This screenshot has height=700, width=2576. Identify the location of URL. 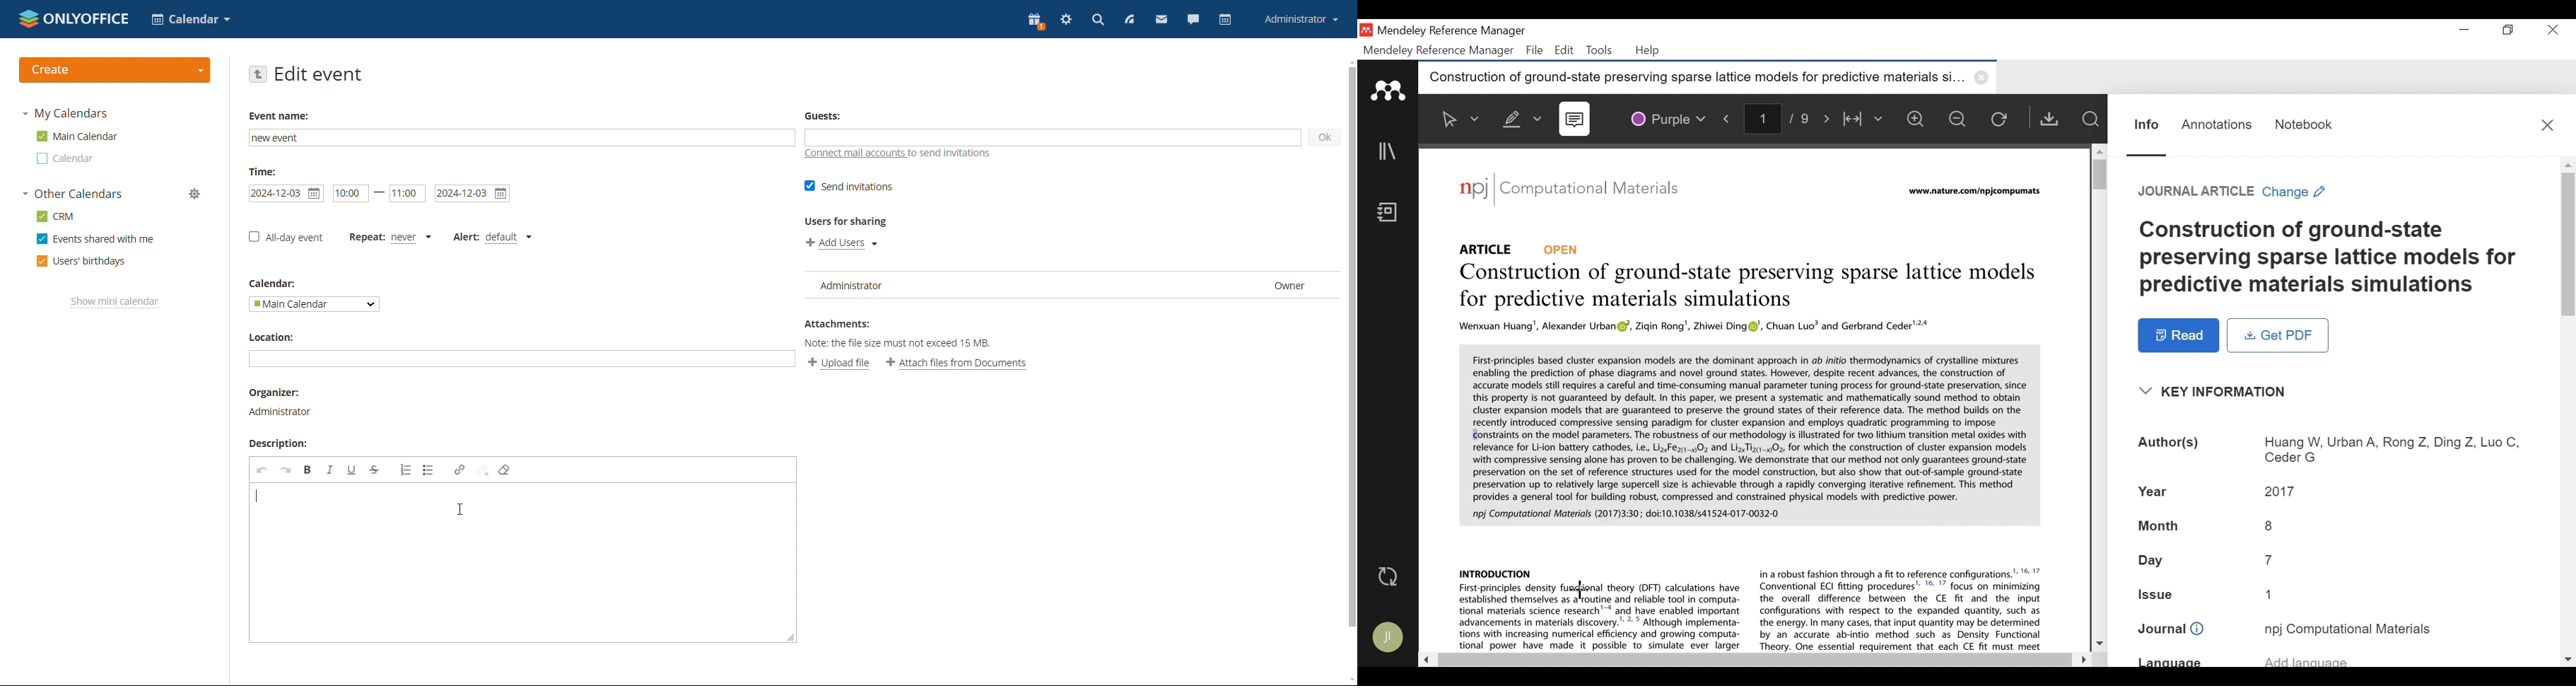
(1973, 192).